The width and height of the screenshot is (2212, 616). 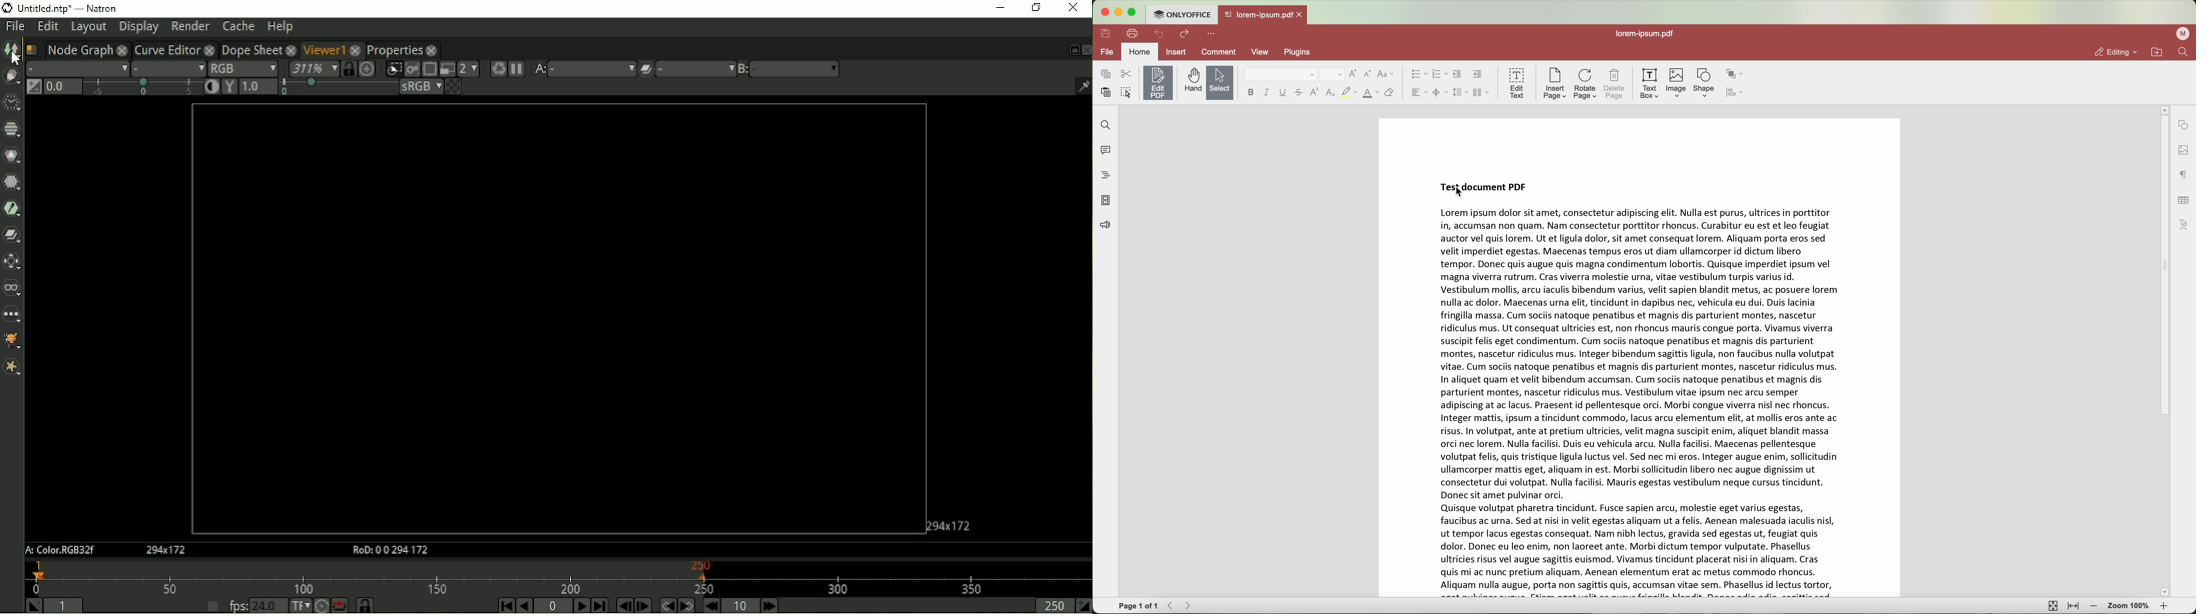 What do you see at coordinates (2165, 352) in the screenshot?
I see `scroll bar` at bounding box center [2165, 352].